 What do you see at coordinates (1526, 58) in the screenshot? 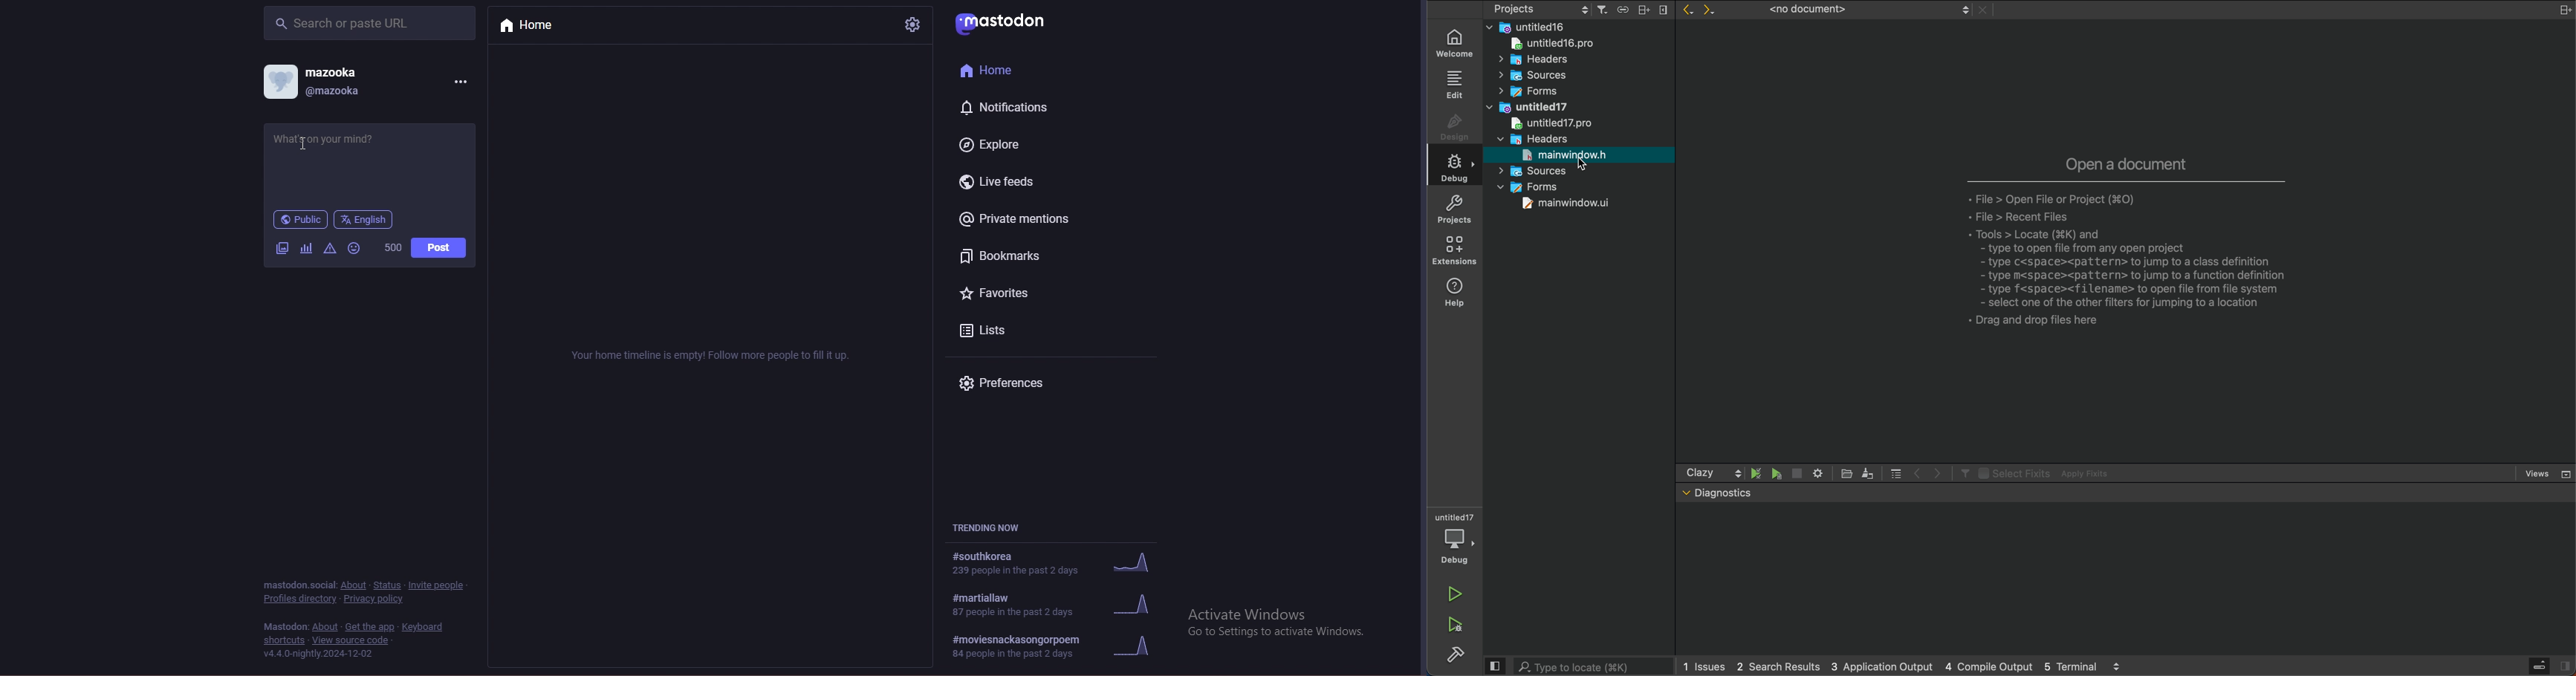
I see `Headers` at bounding box center [1526, 58].